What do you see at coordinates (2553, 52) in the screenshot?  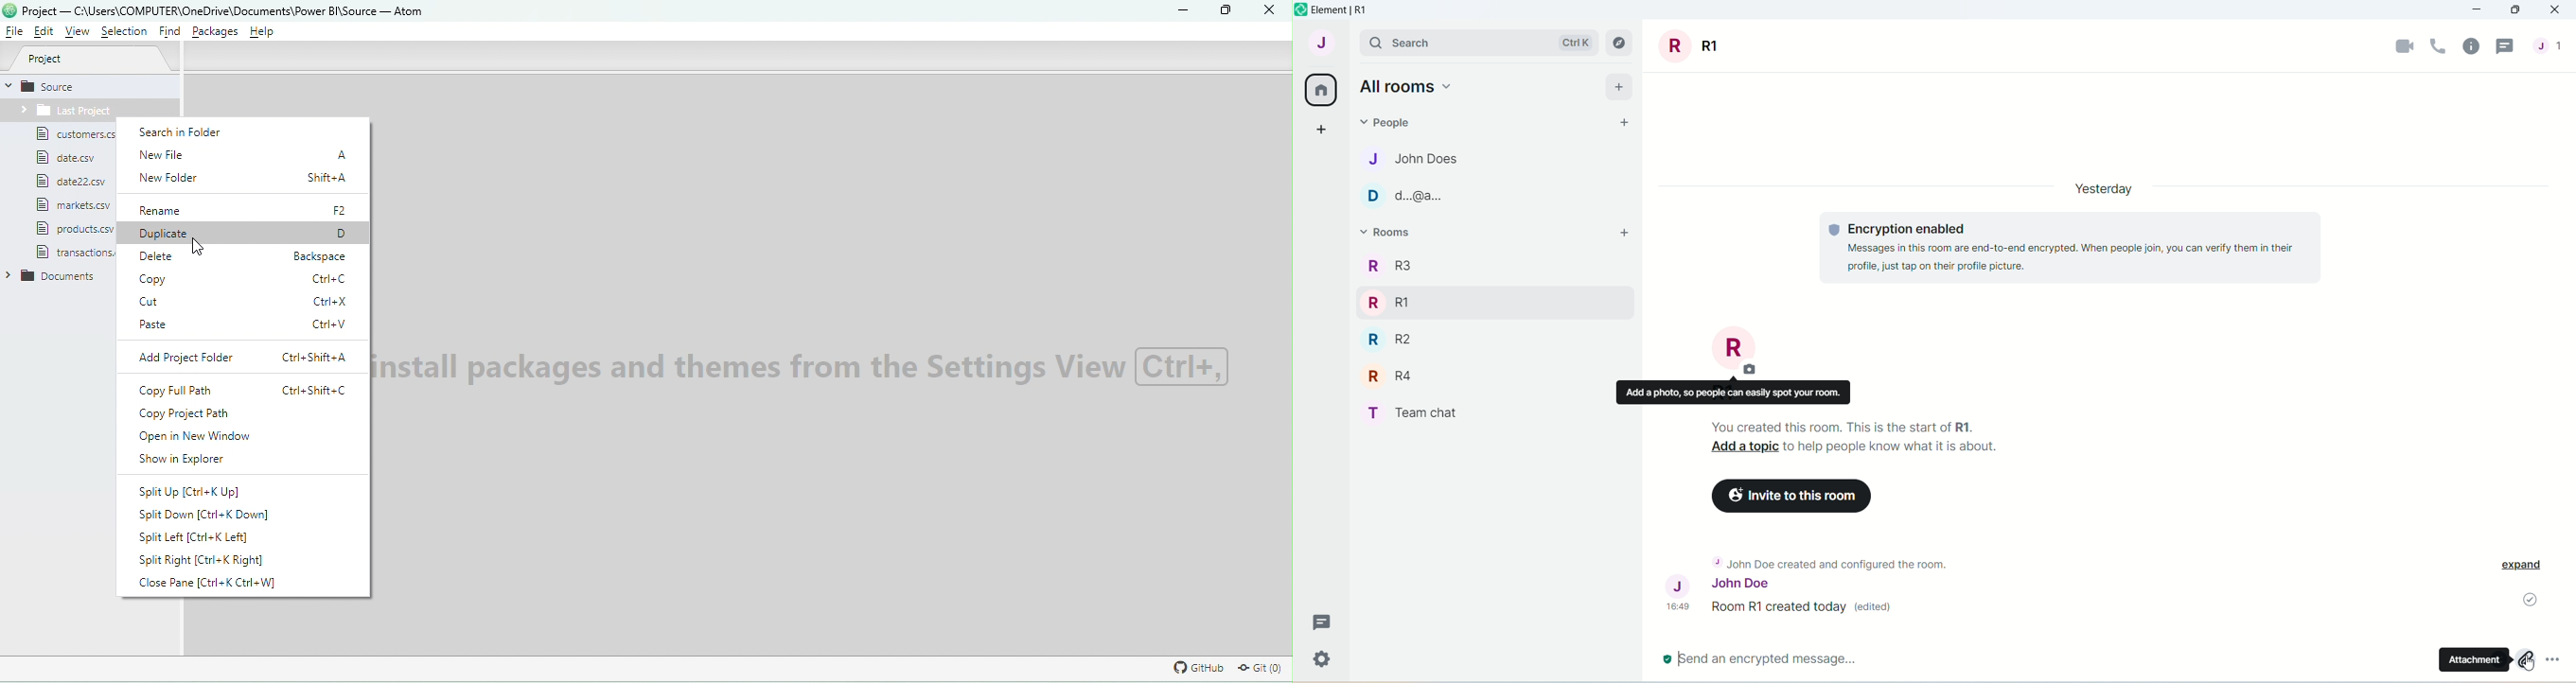 I see `people` at bounding box center [2553, 52].